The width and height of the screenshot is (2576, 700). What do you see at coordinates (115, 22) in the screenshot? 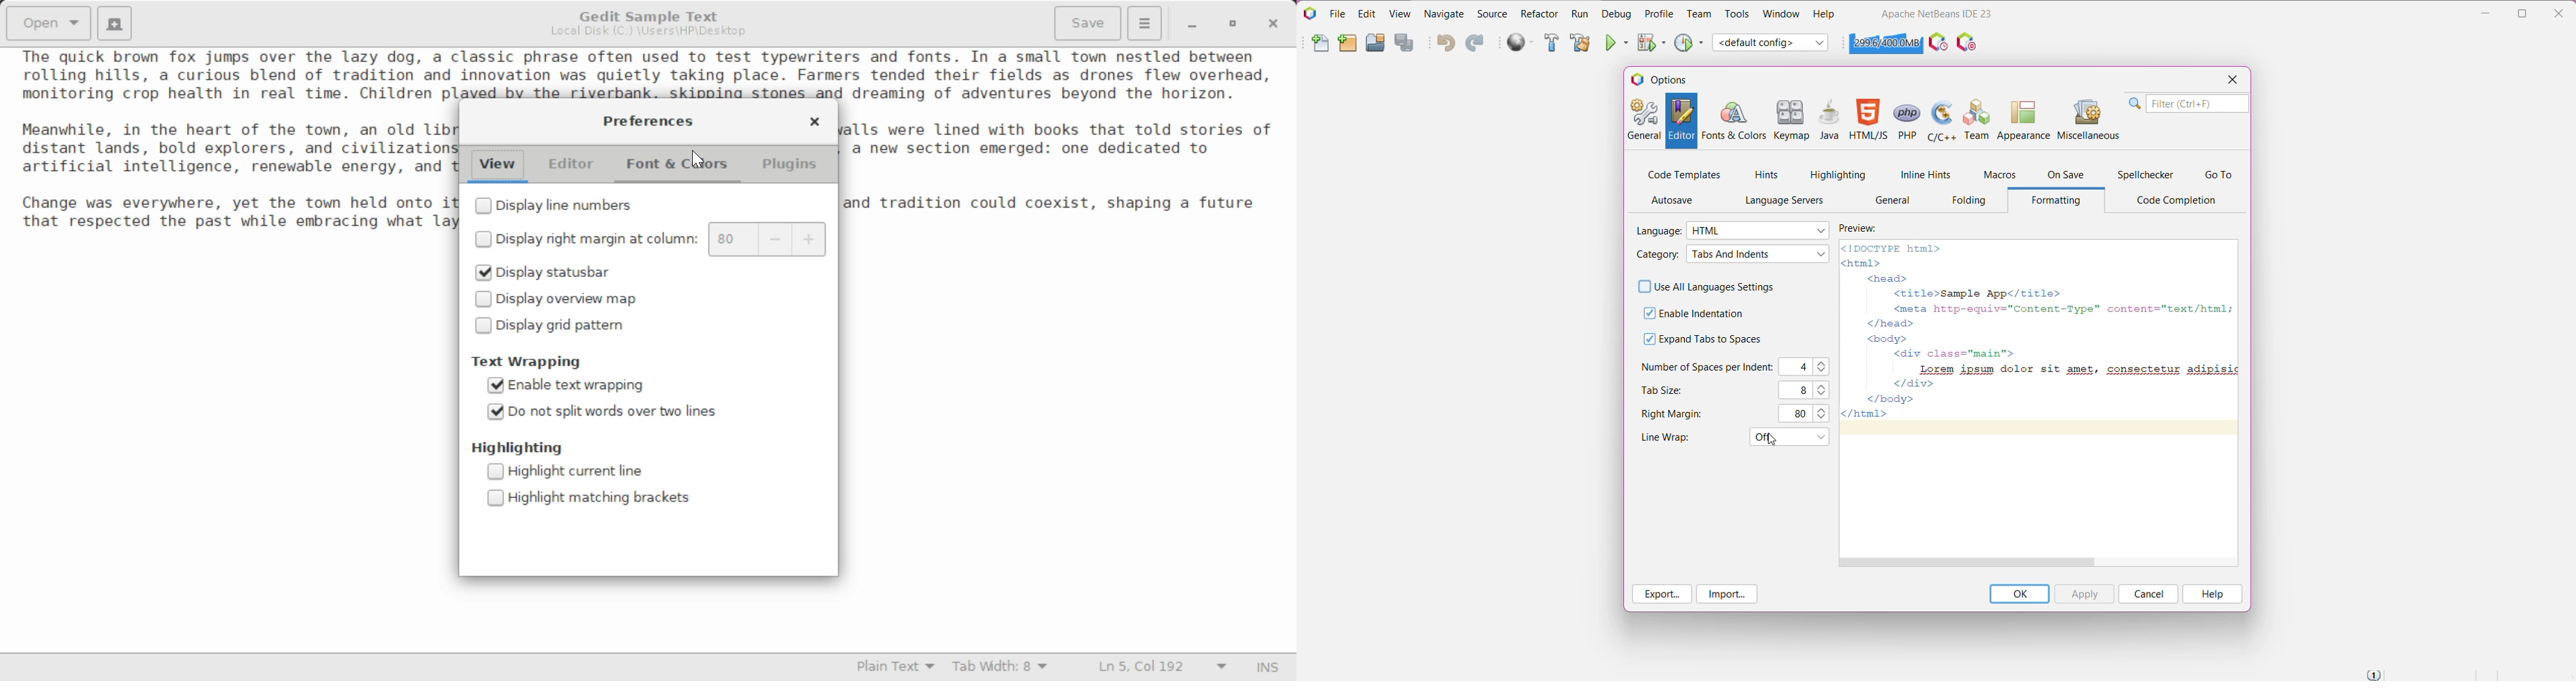
I see `Create Documents` at bounding box center [115, 22].